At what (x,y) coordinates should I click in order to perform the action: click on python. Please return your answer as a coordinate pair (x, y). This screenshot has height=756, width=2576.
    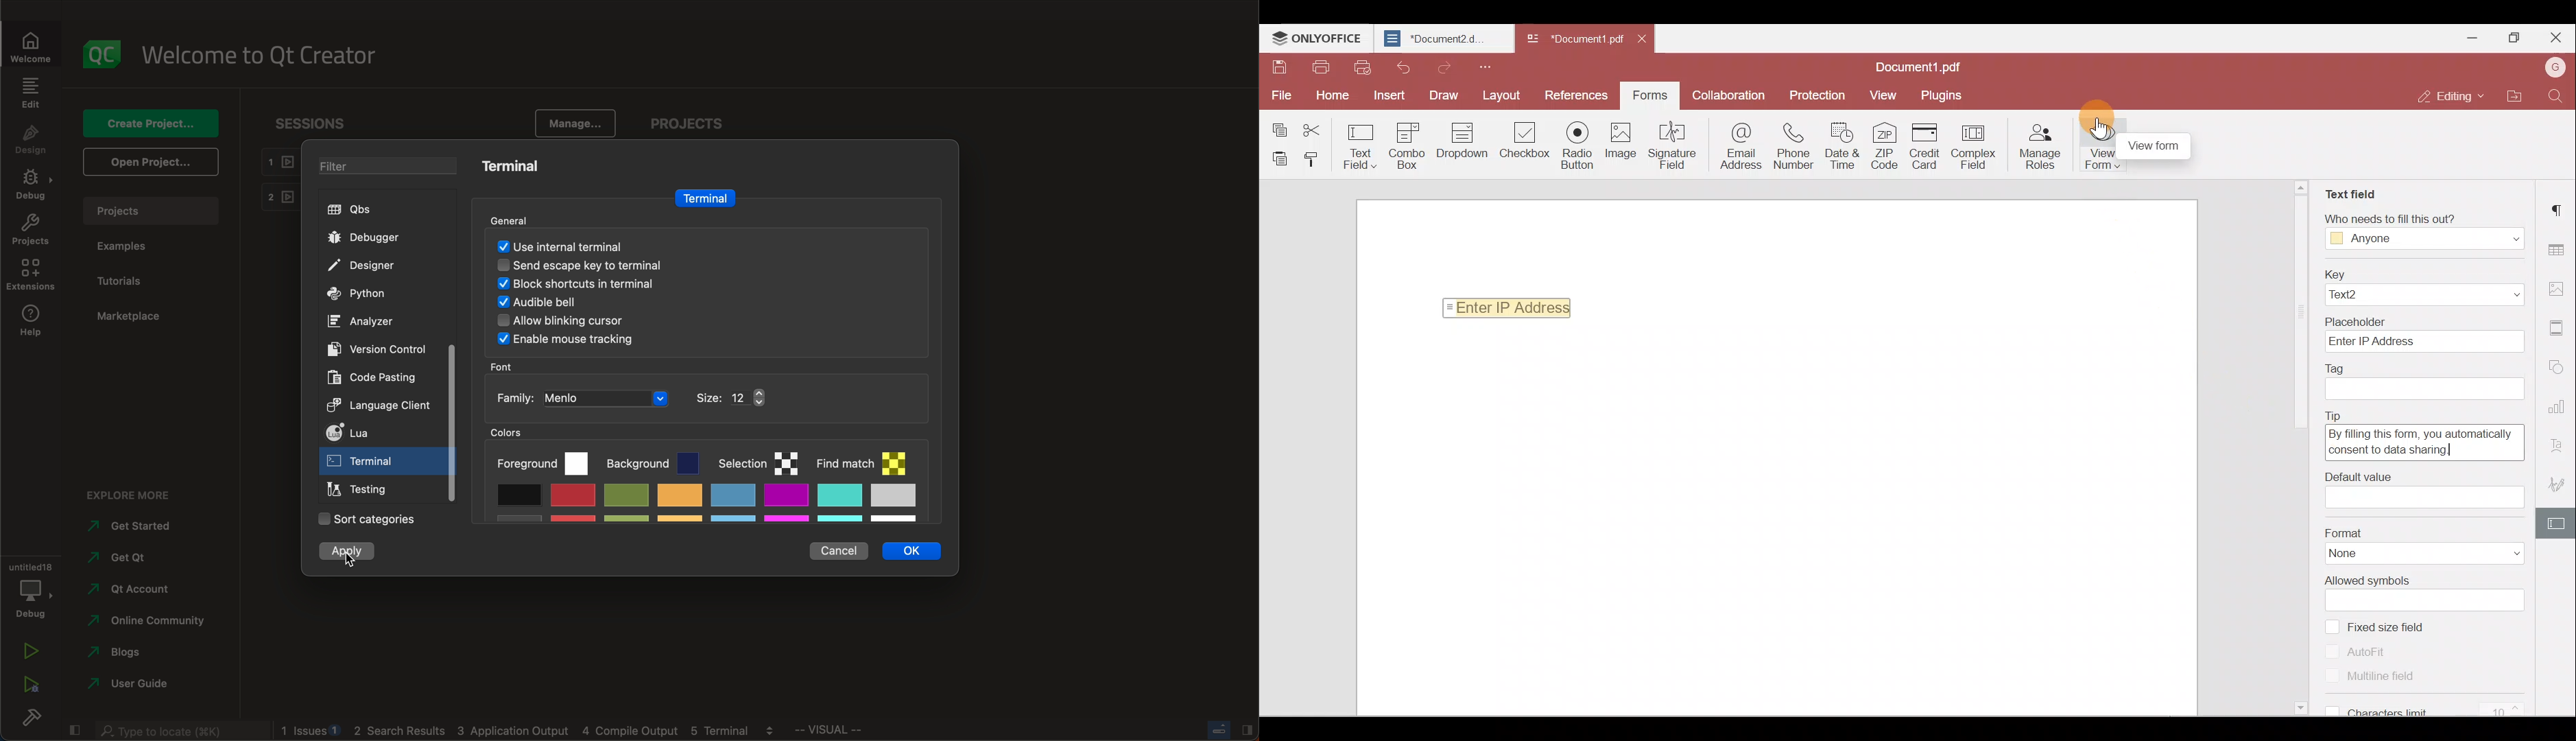
    Looking at the image, I should click on (363, 294).